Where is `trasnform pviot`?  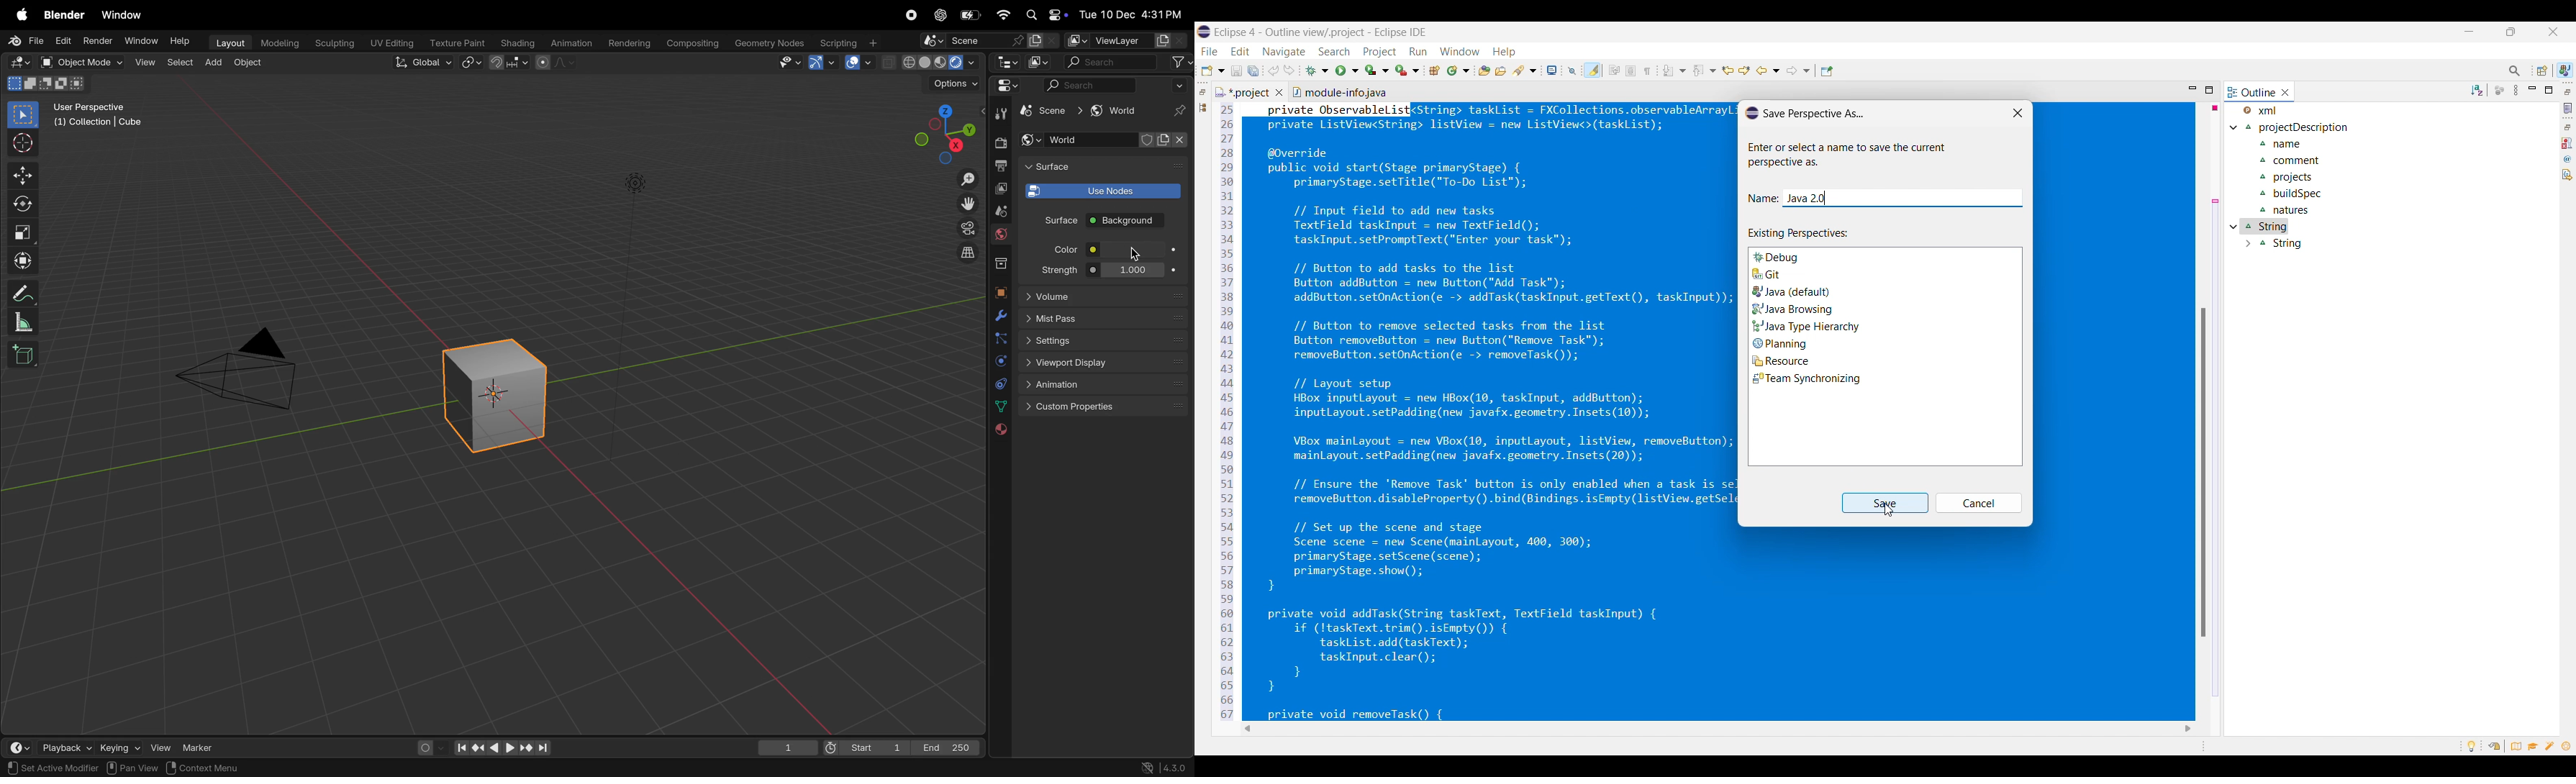
trasnform pviot is located at coordinates (473, 62).